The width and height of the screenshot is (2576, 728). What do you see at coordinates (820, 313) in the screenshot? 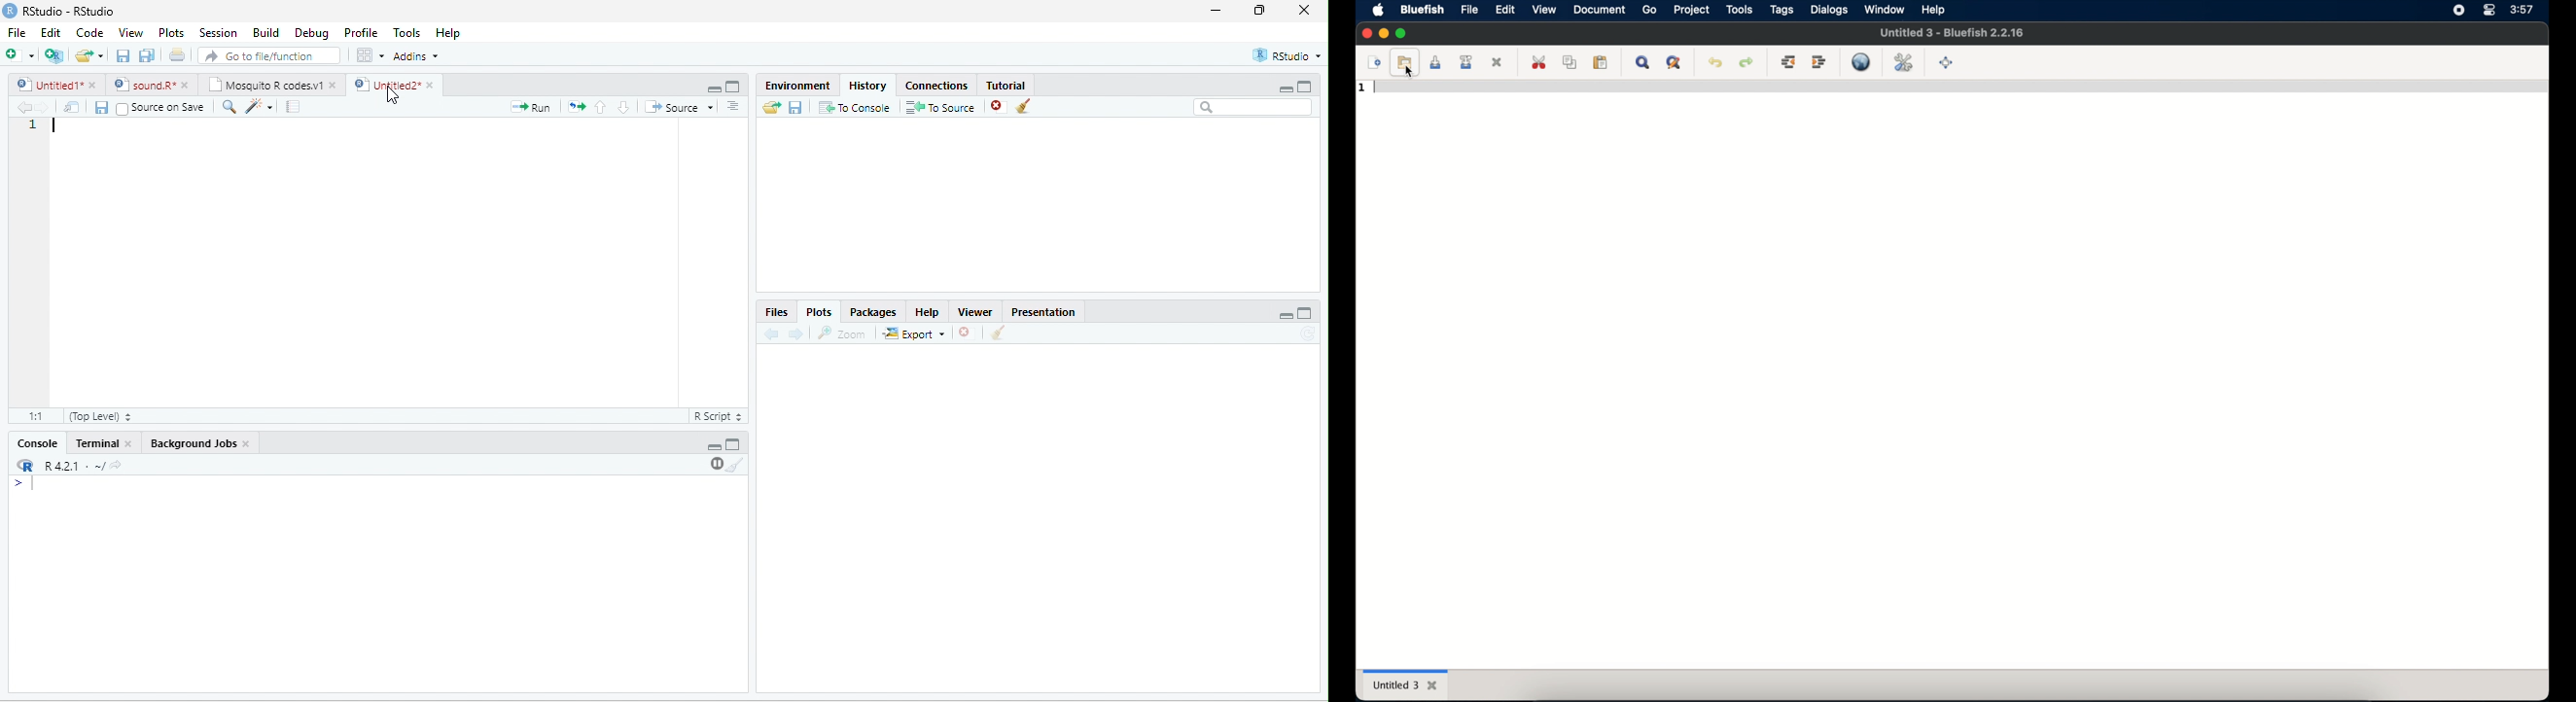
I see `Plots` at bounding box center [820, 313].